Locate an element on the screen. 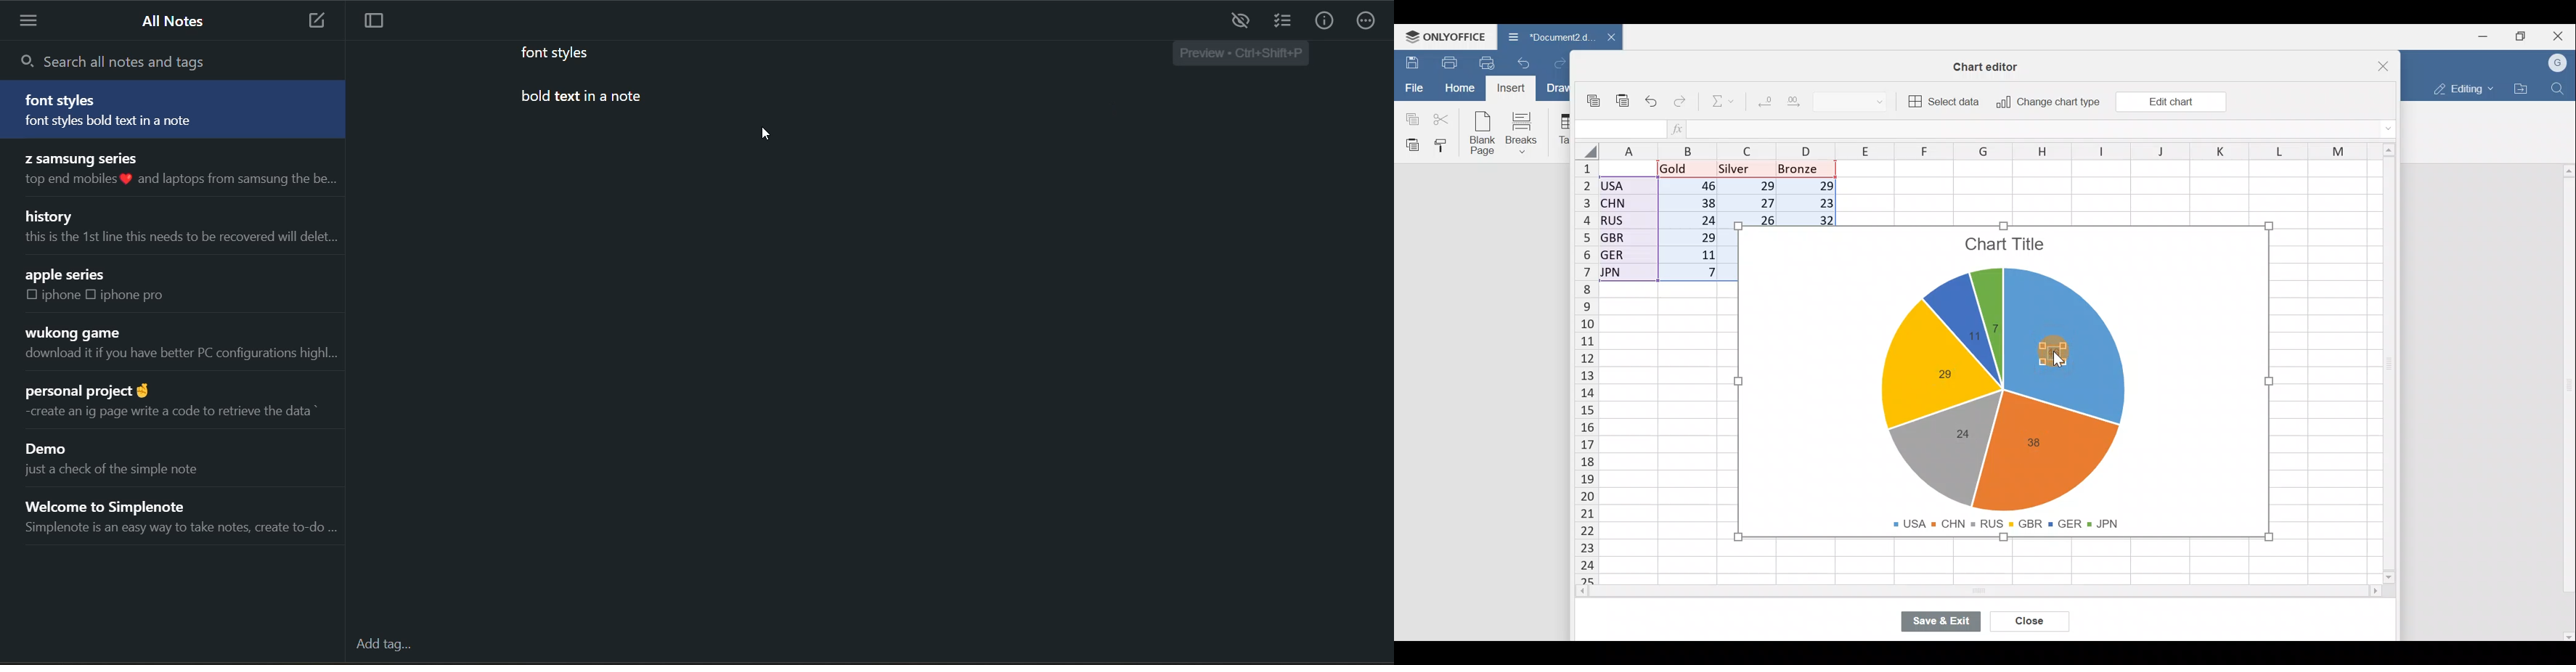 This screenshot has width=2576, height=672. Undo is located at coordinates (1527, 66).